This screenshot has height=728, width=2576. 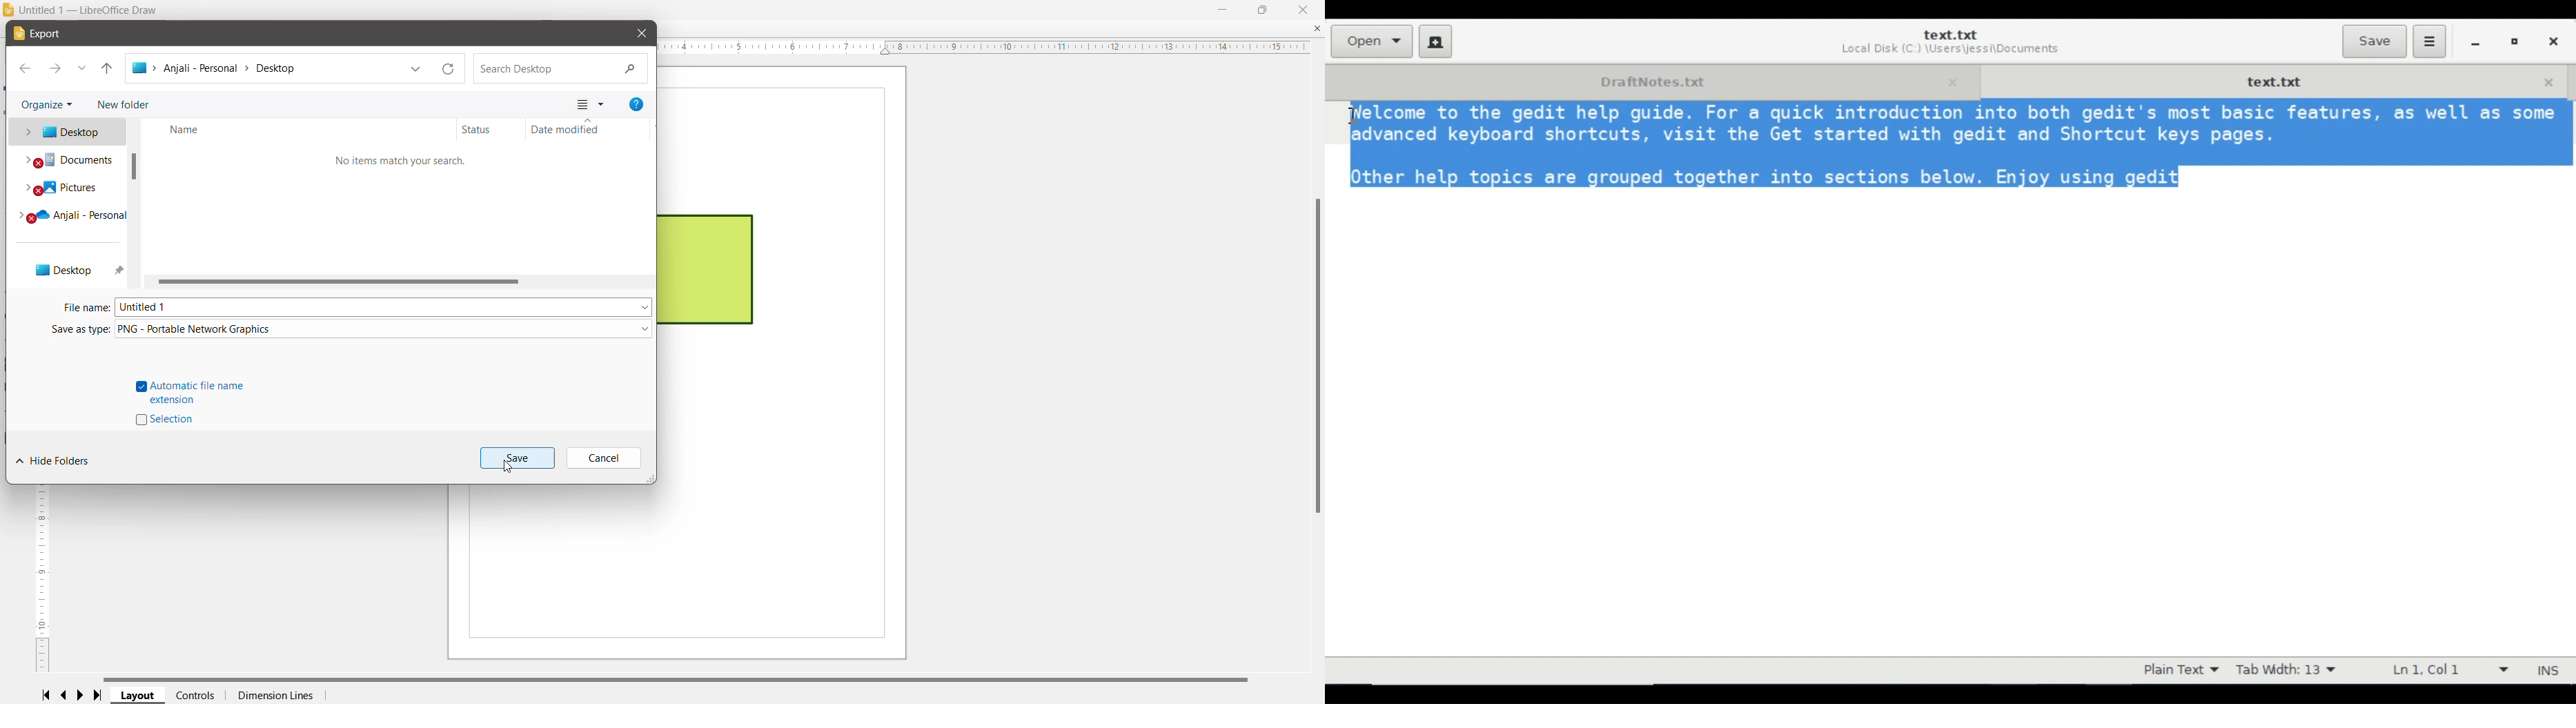 What do you see at coordinates (1262, 8) in the screenshot?
I see `Restore Down` at bounding box center [1262, 8].